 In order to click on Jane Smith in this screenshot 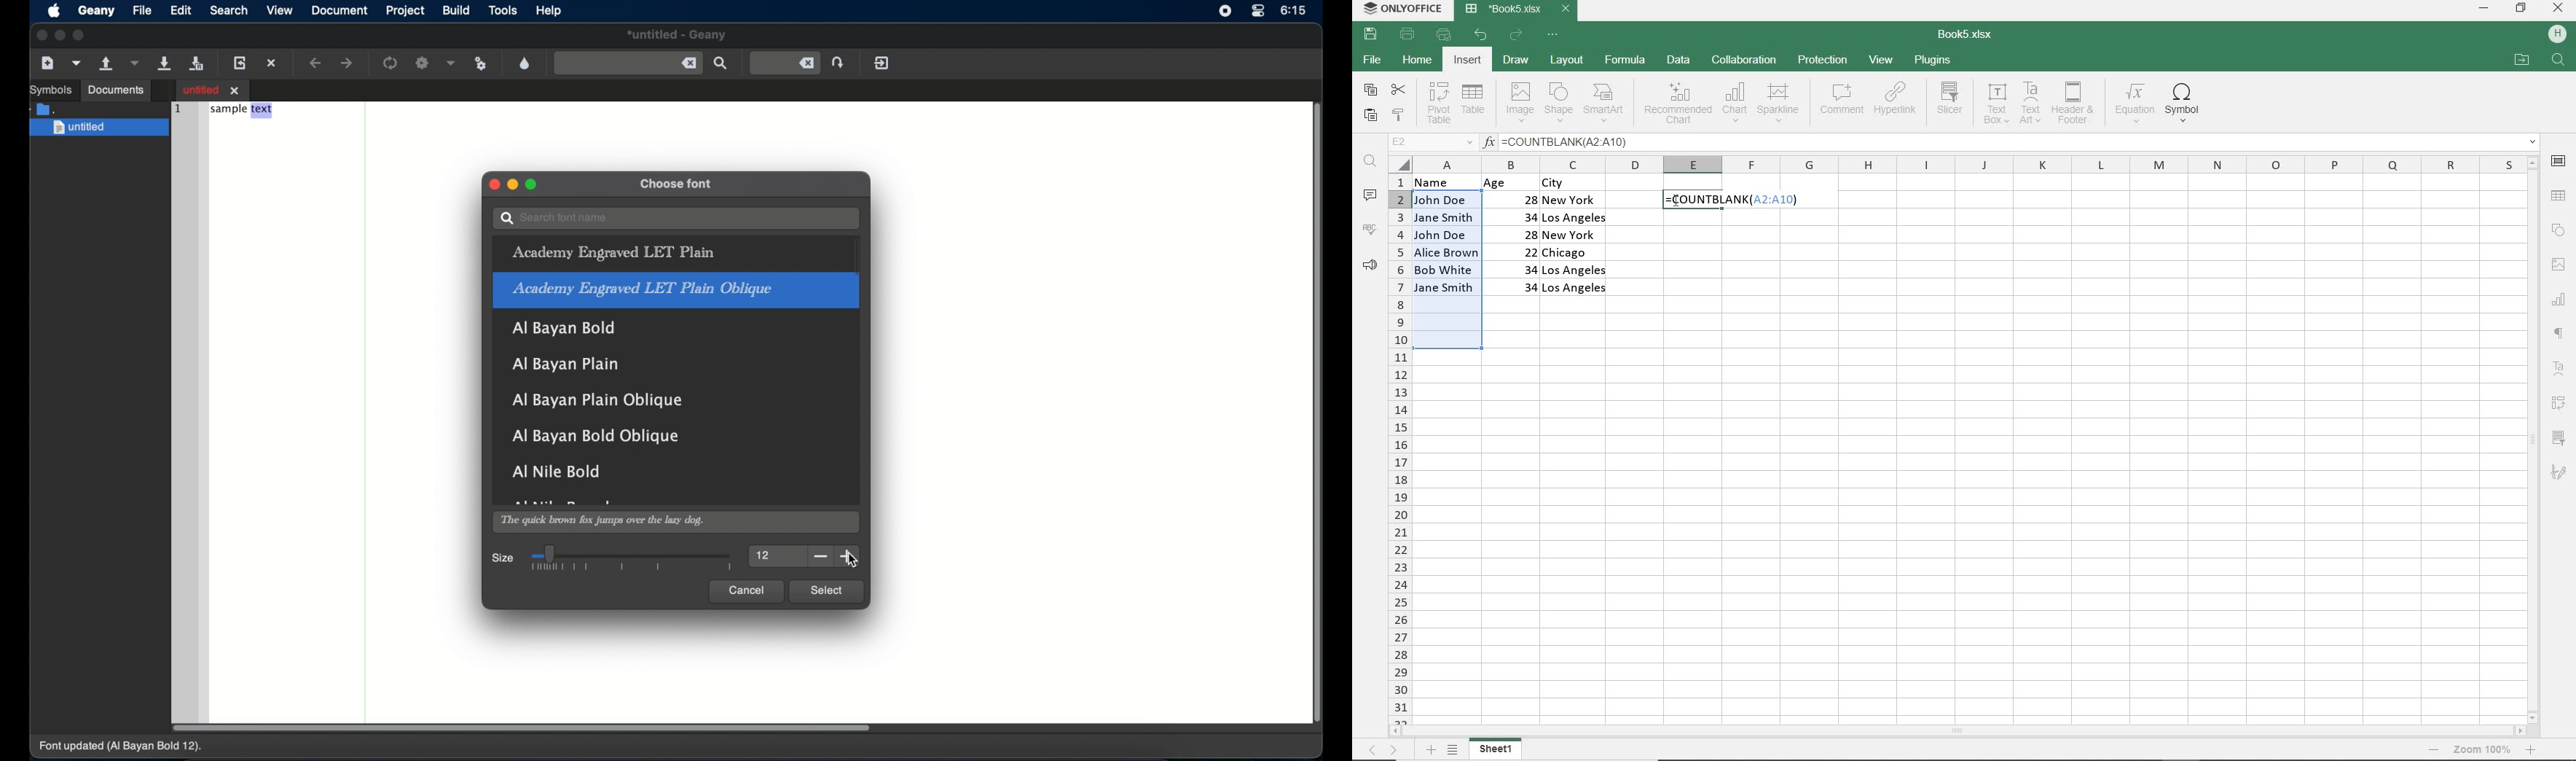, I will do `click(1445, 288)`.